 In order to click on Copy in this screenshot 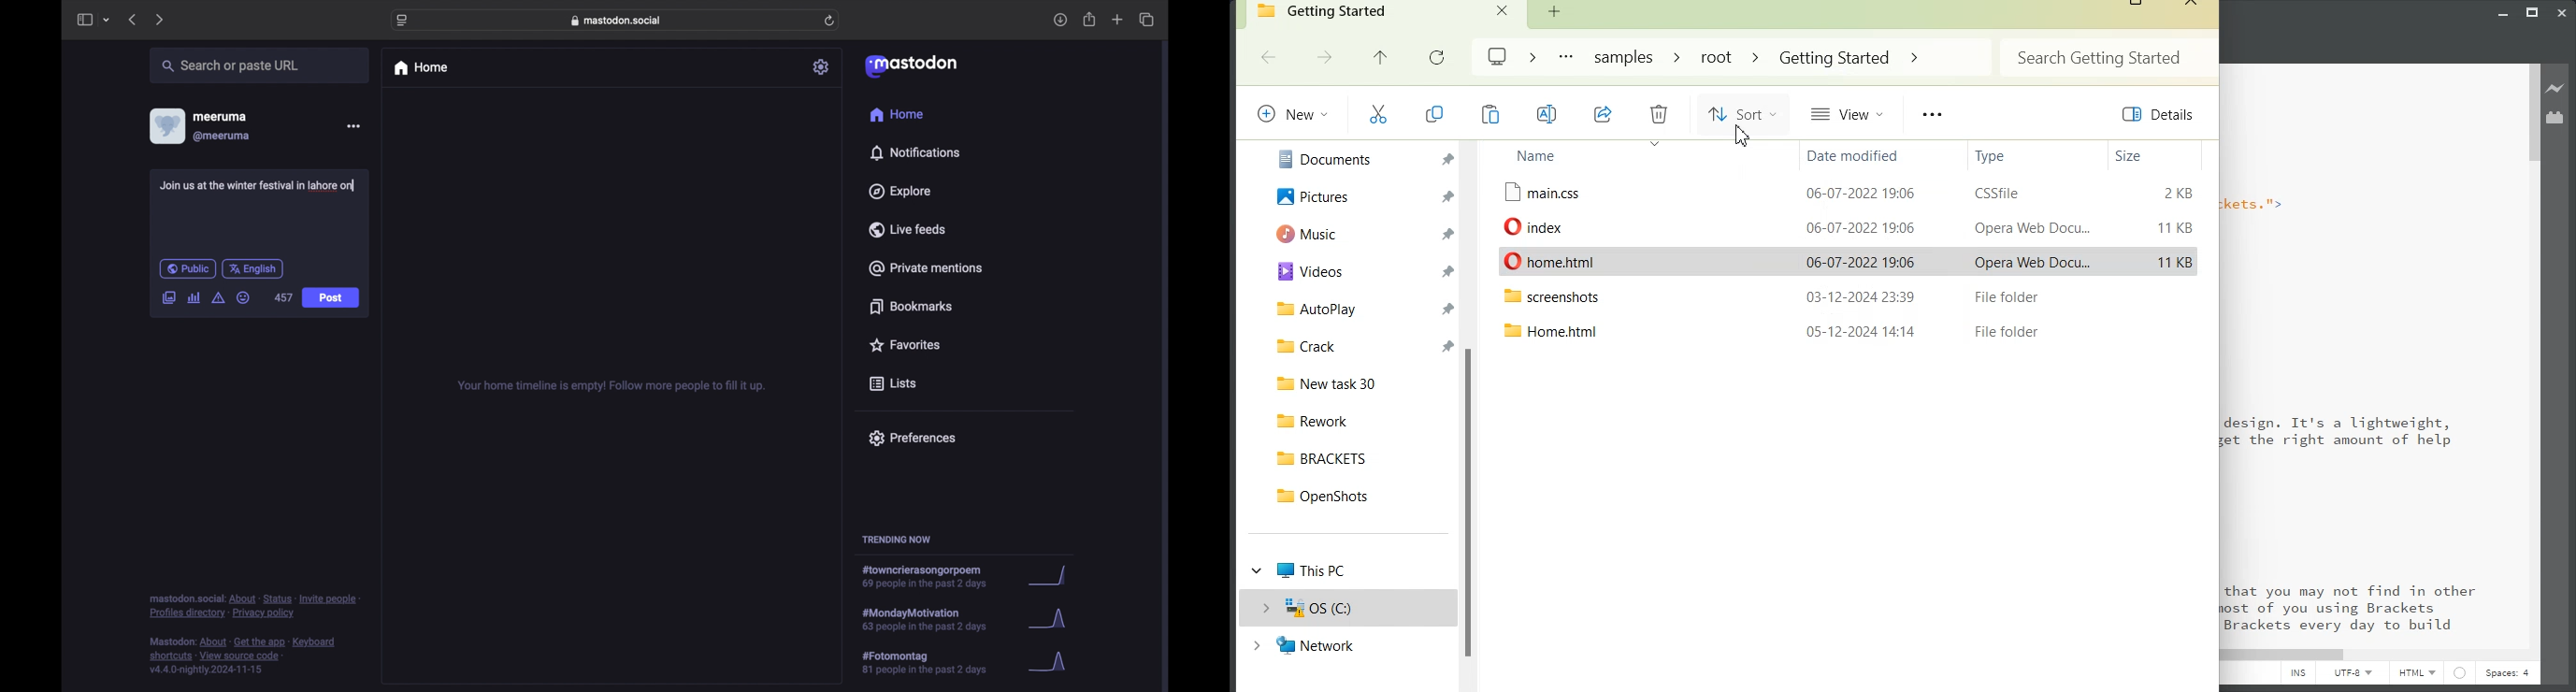, I will do `click(1490, 114)`.